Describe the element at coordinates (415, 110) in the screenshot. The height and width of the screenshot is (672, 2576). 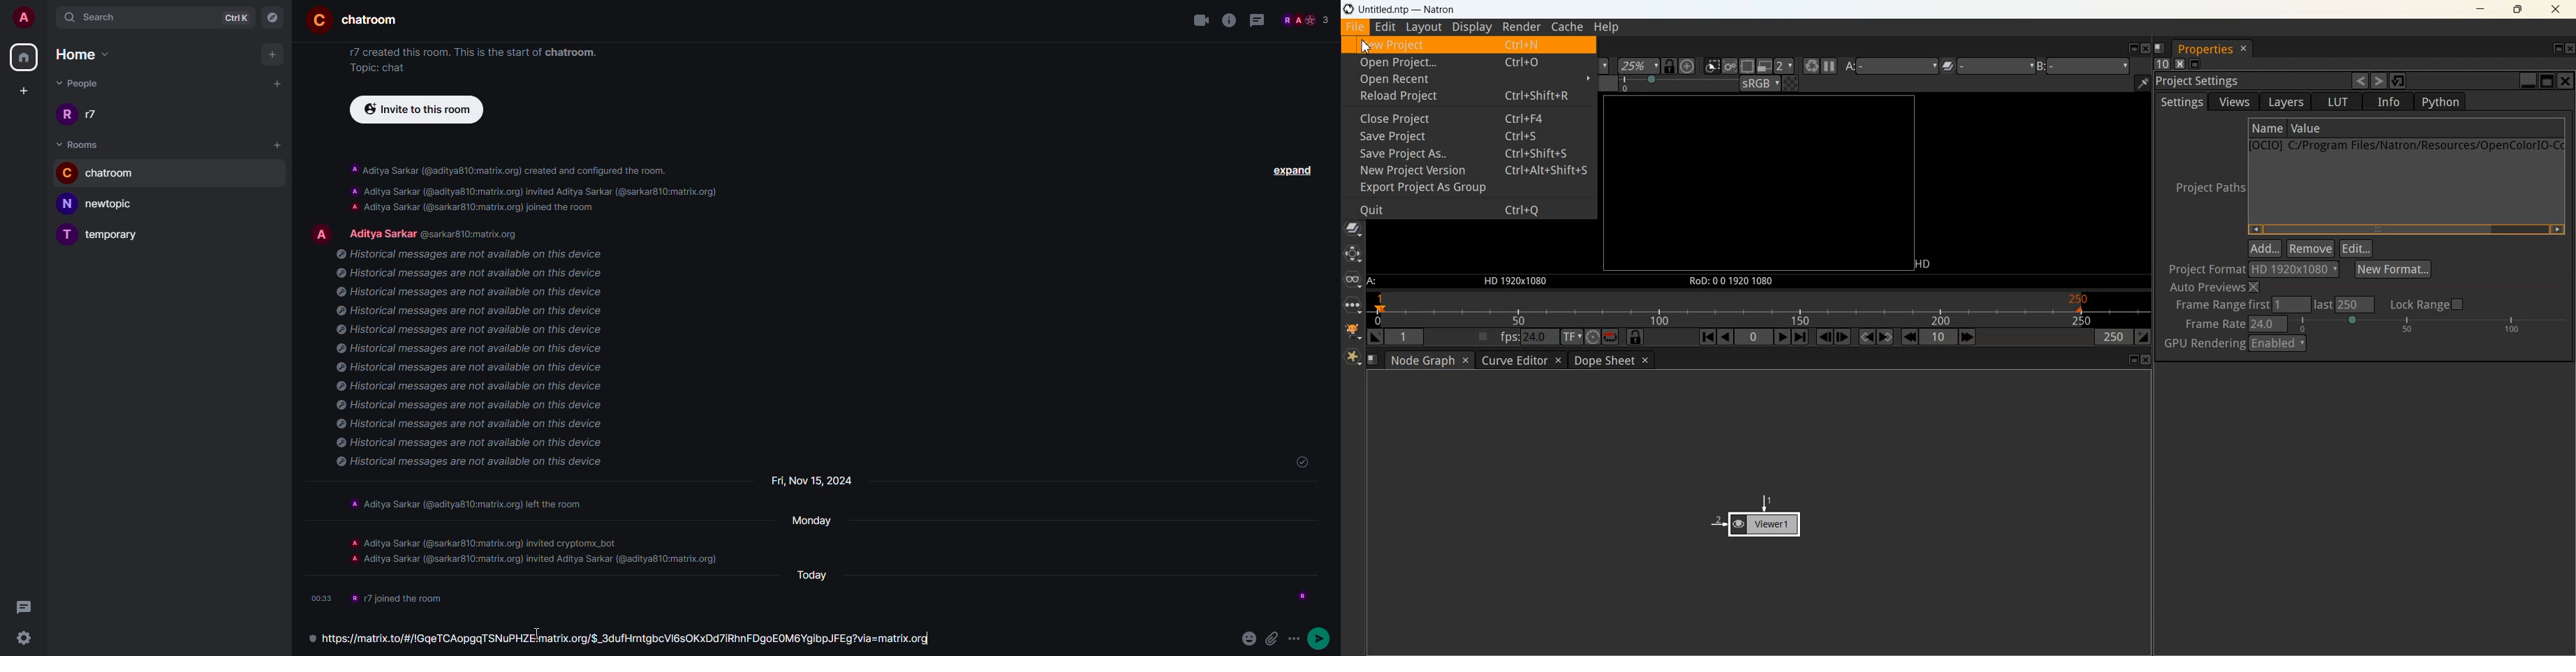
I see `invite` at that location.